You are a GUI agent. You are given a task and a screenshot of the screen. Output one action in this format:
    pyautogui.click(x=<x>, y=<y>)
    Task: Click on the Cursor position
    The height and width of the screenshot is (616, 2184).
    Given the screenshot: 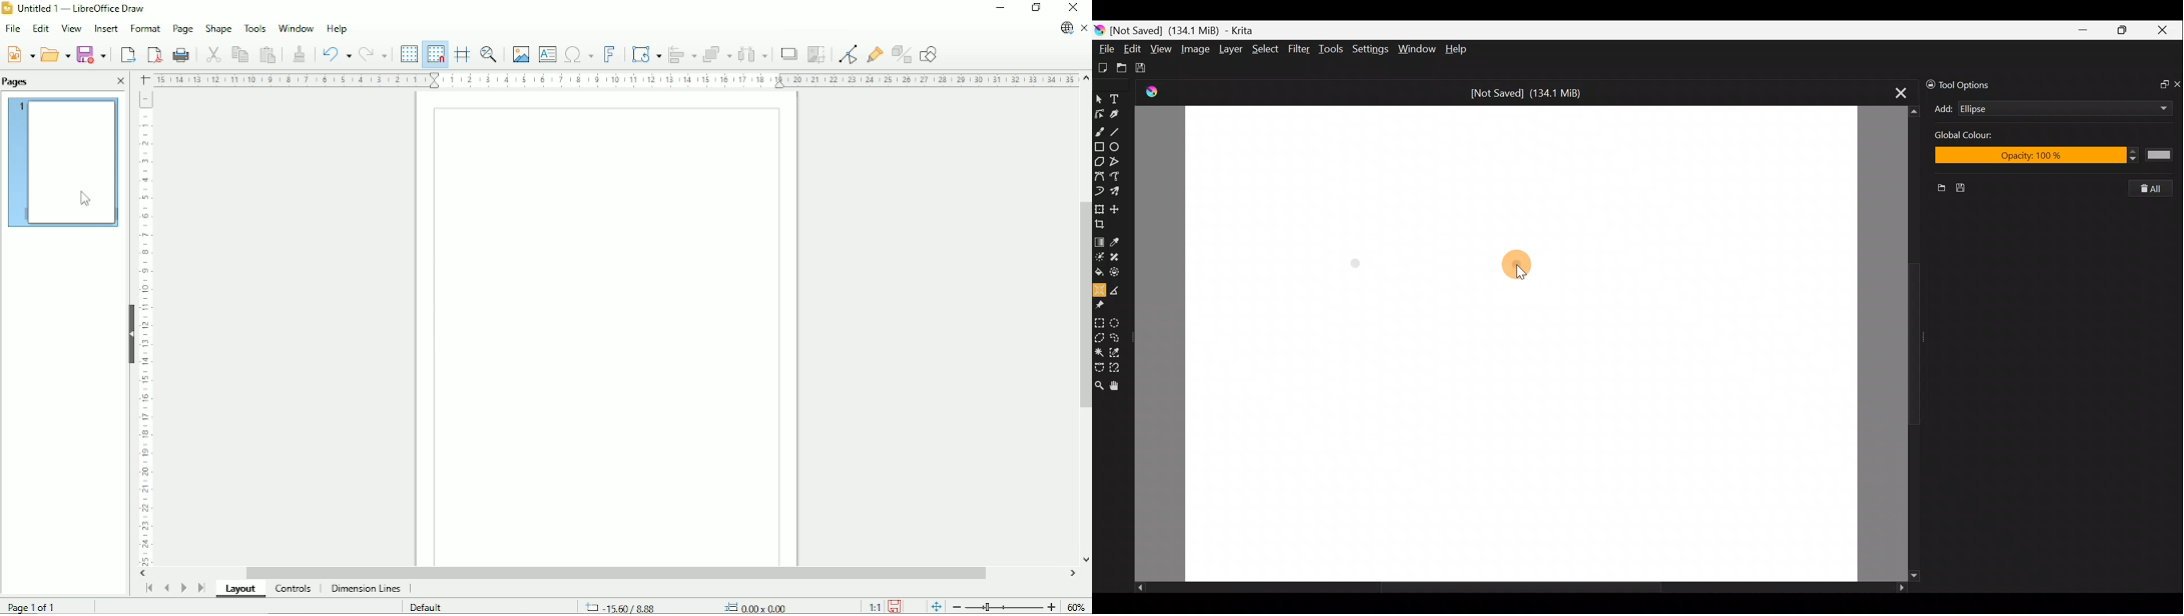 What is the action you would take?
    pyautogui.click(x=690, y=606)
    